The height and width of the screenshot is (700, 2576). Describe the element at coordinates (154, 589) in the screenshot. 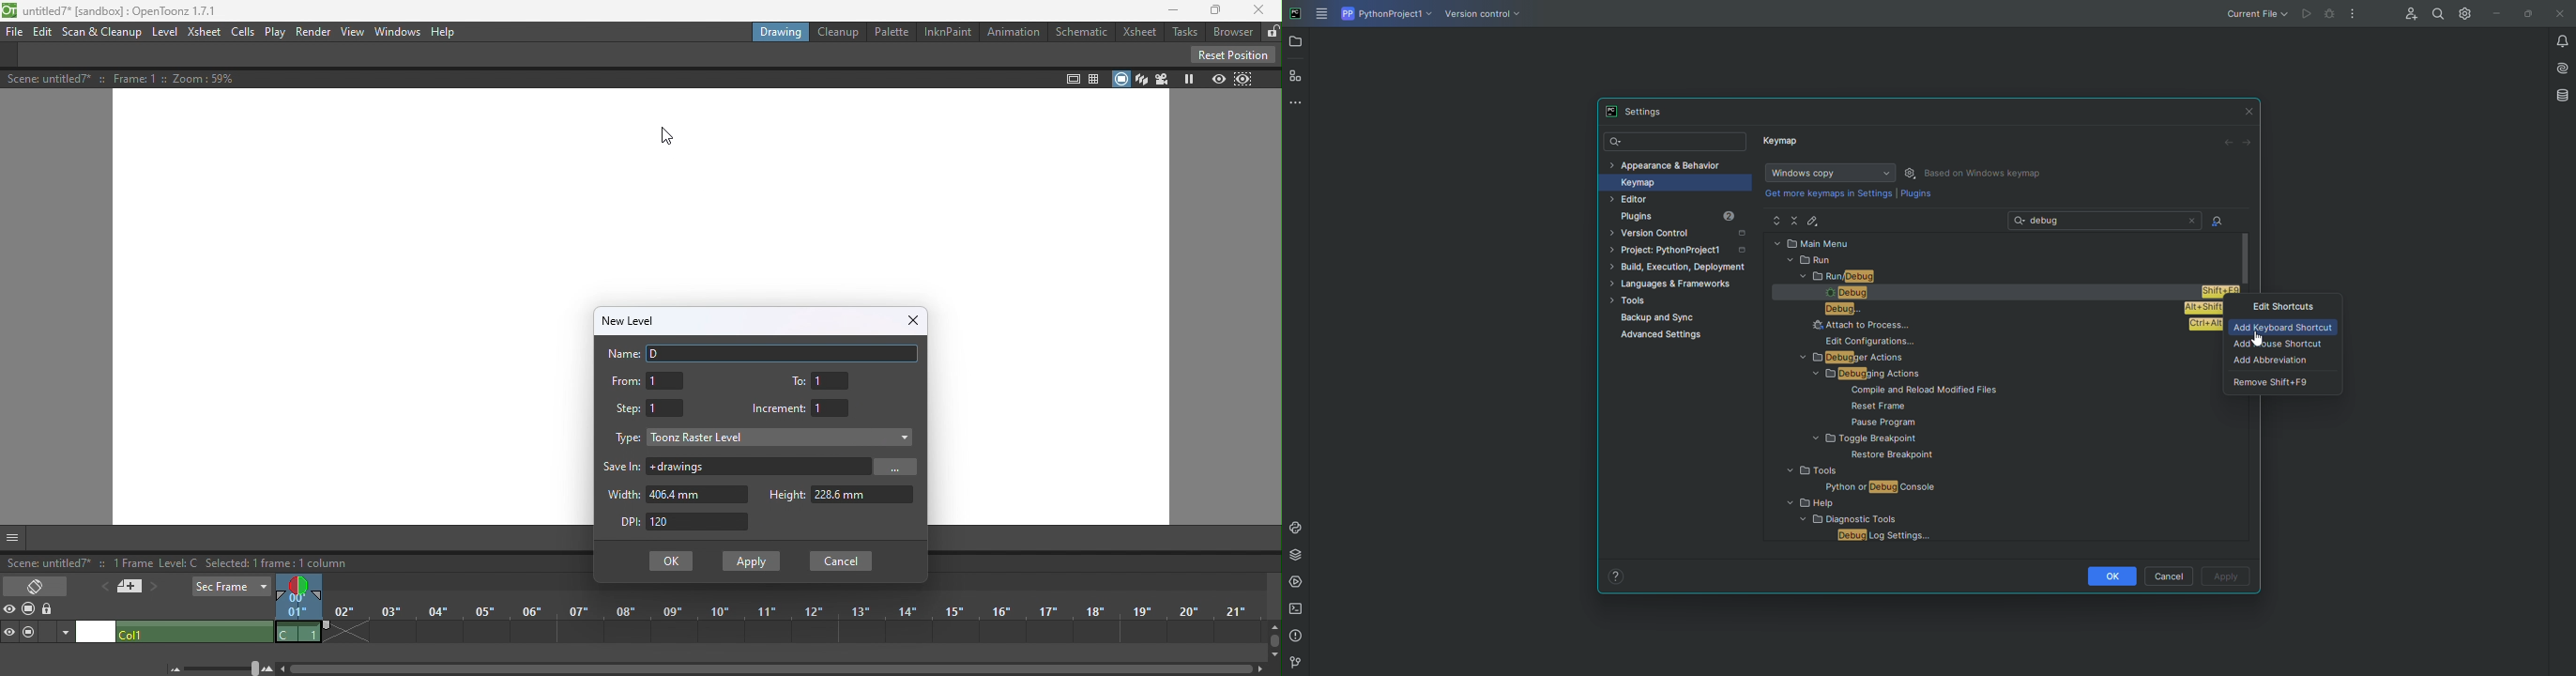

I see `Next memo` at that location.